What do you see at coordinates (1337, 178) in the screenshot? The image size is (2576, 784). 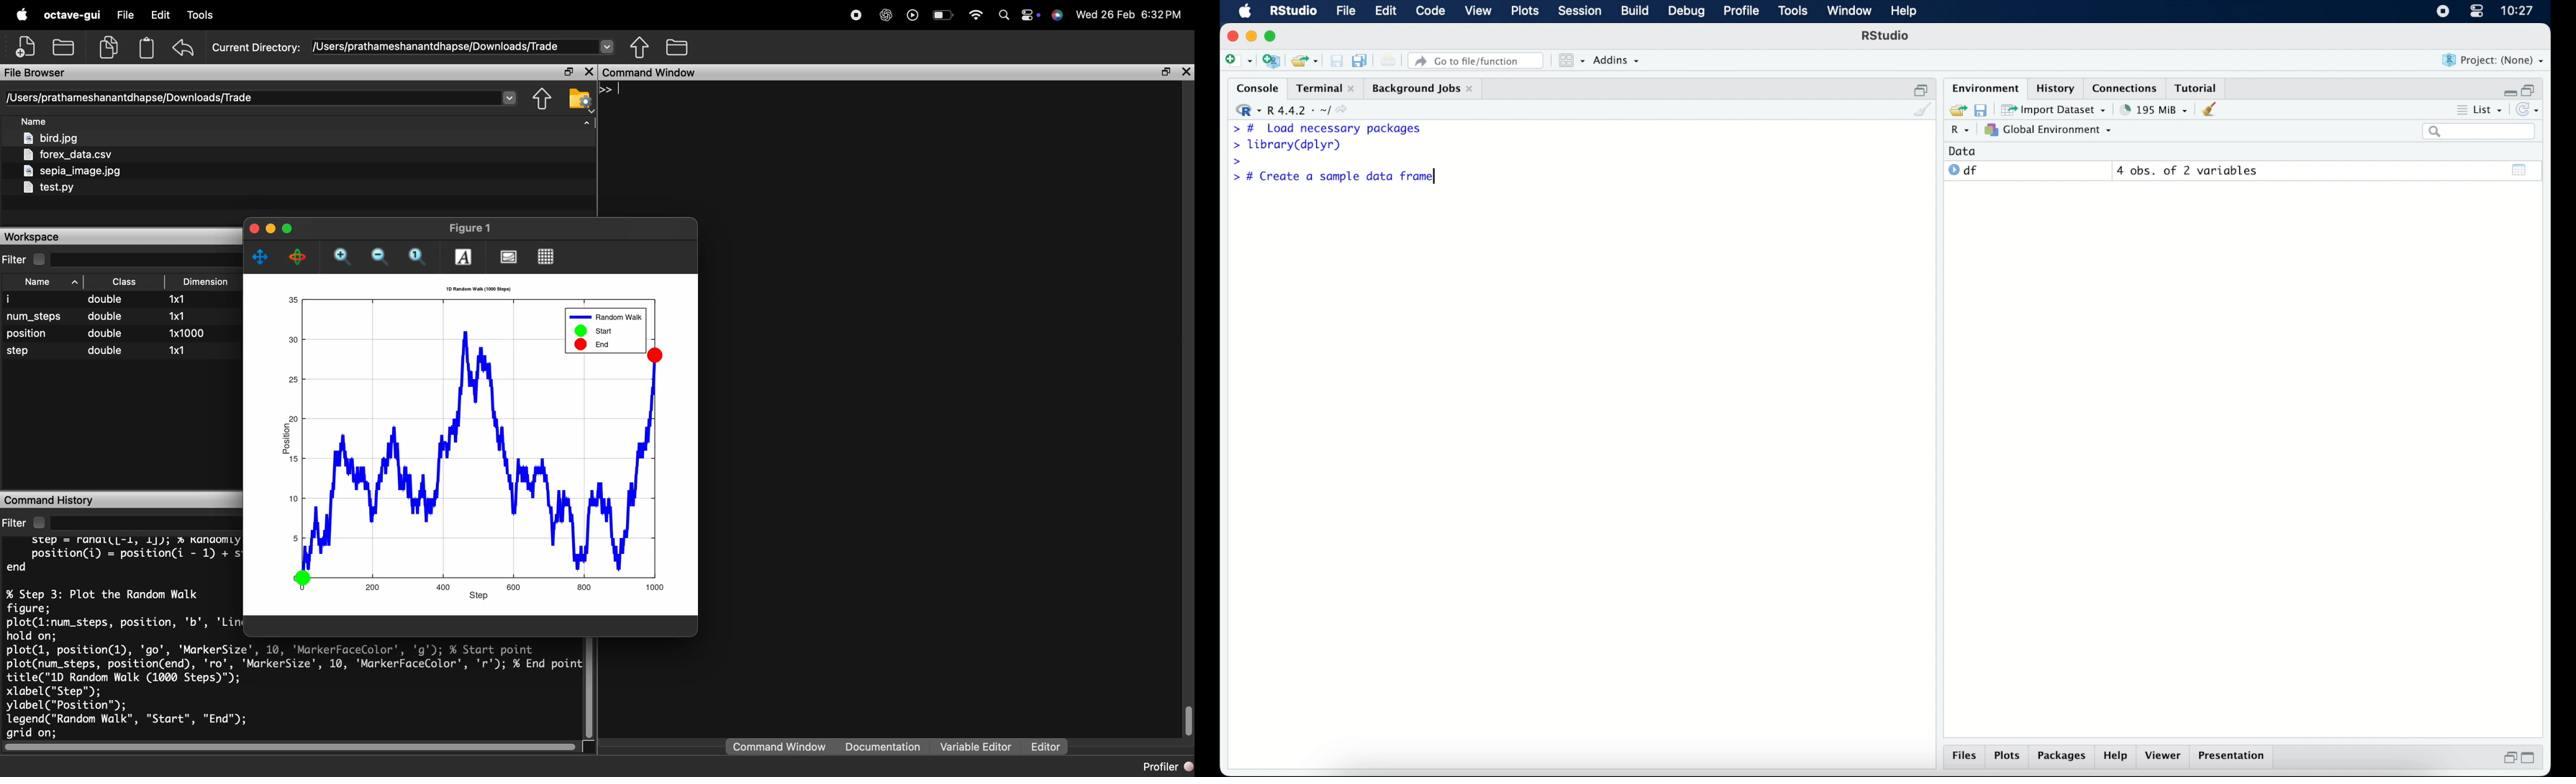 I see `> # Create a sample data frame]` at bounding box center [1337, 178].